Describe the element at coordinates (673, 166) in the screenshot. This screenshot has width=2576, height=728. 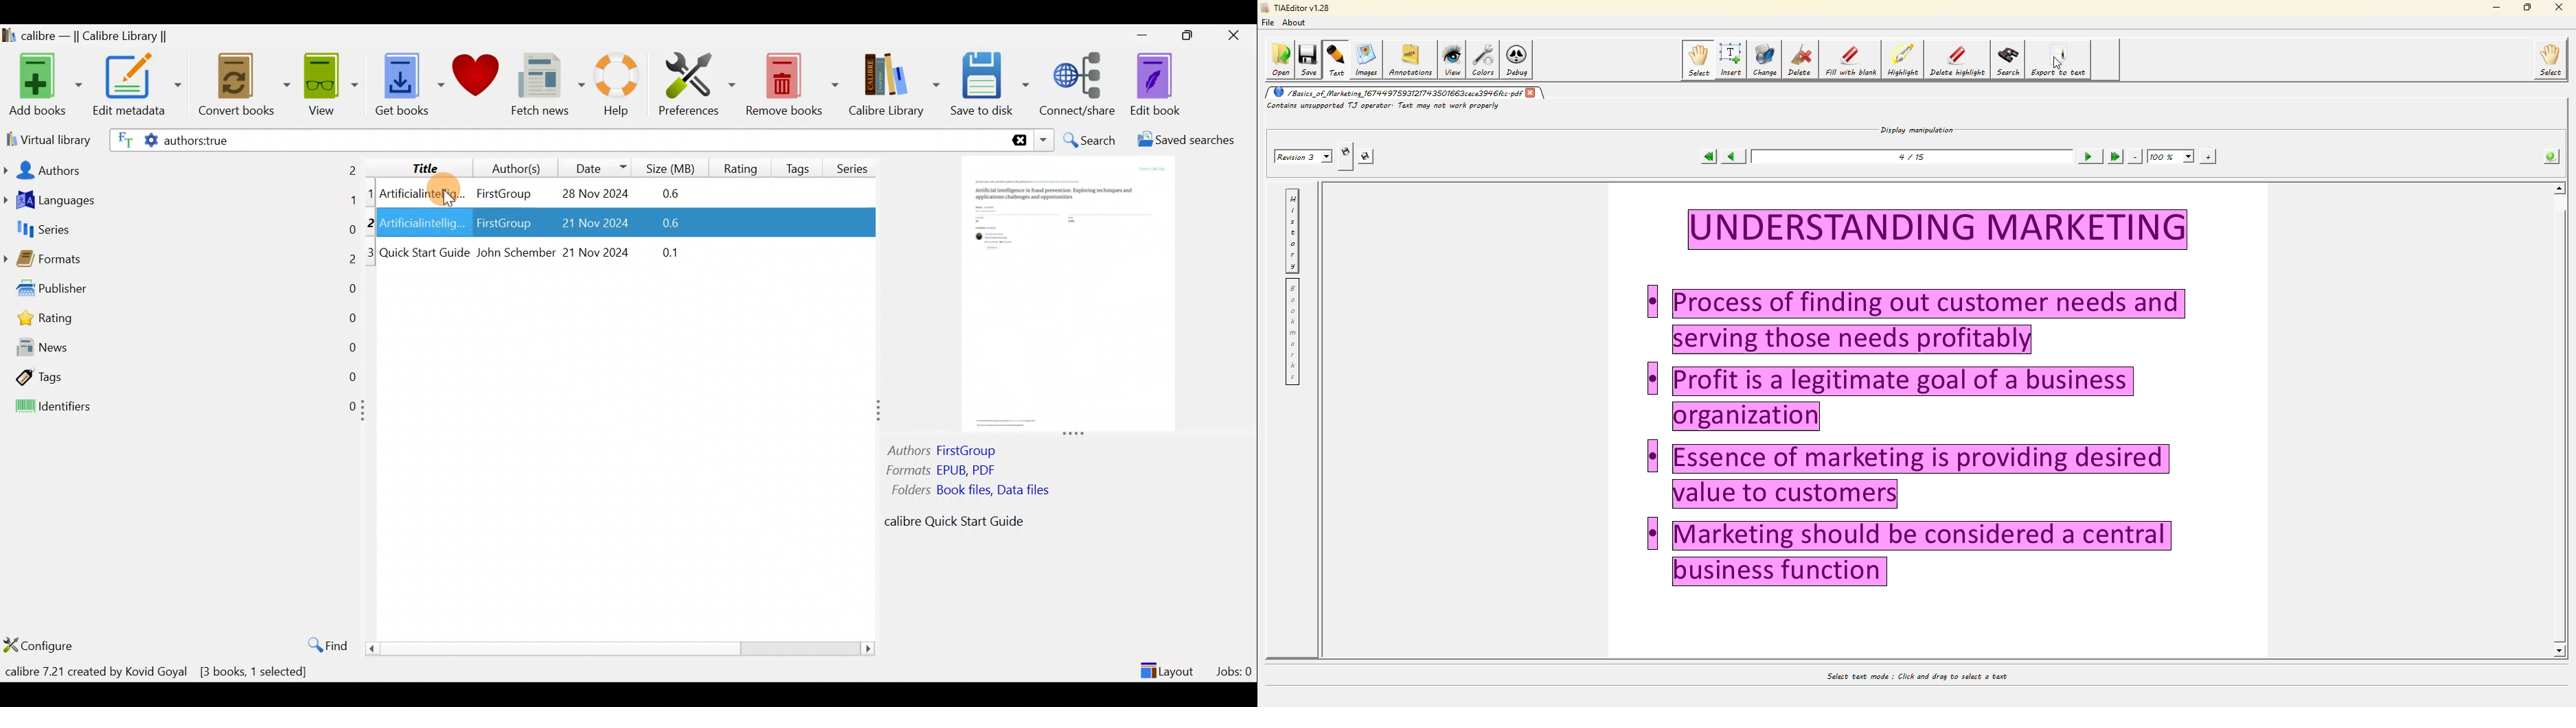
I see `Size` at that location.